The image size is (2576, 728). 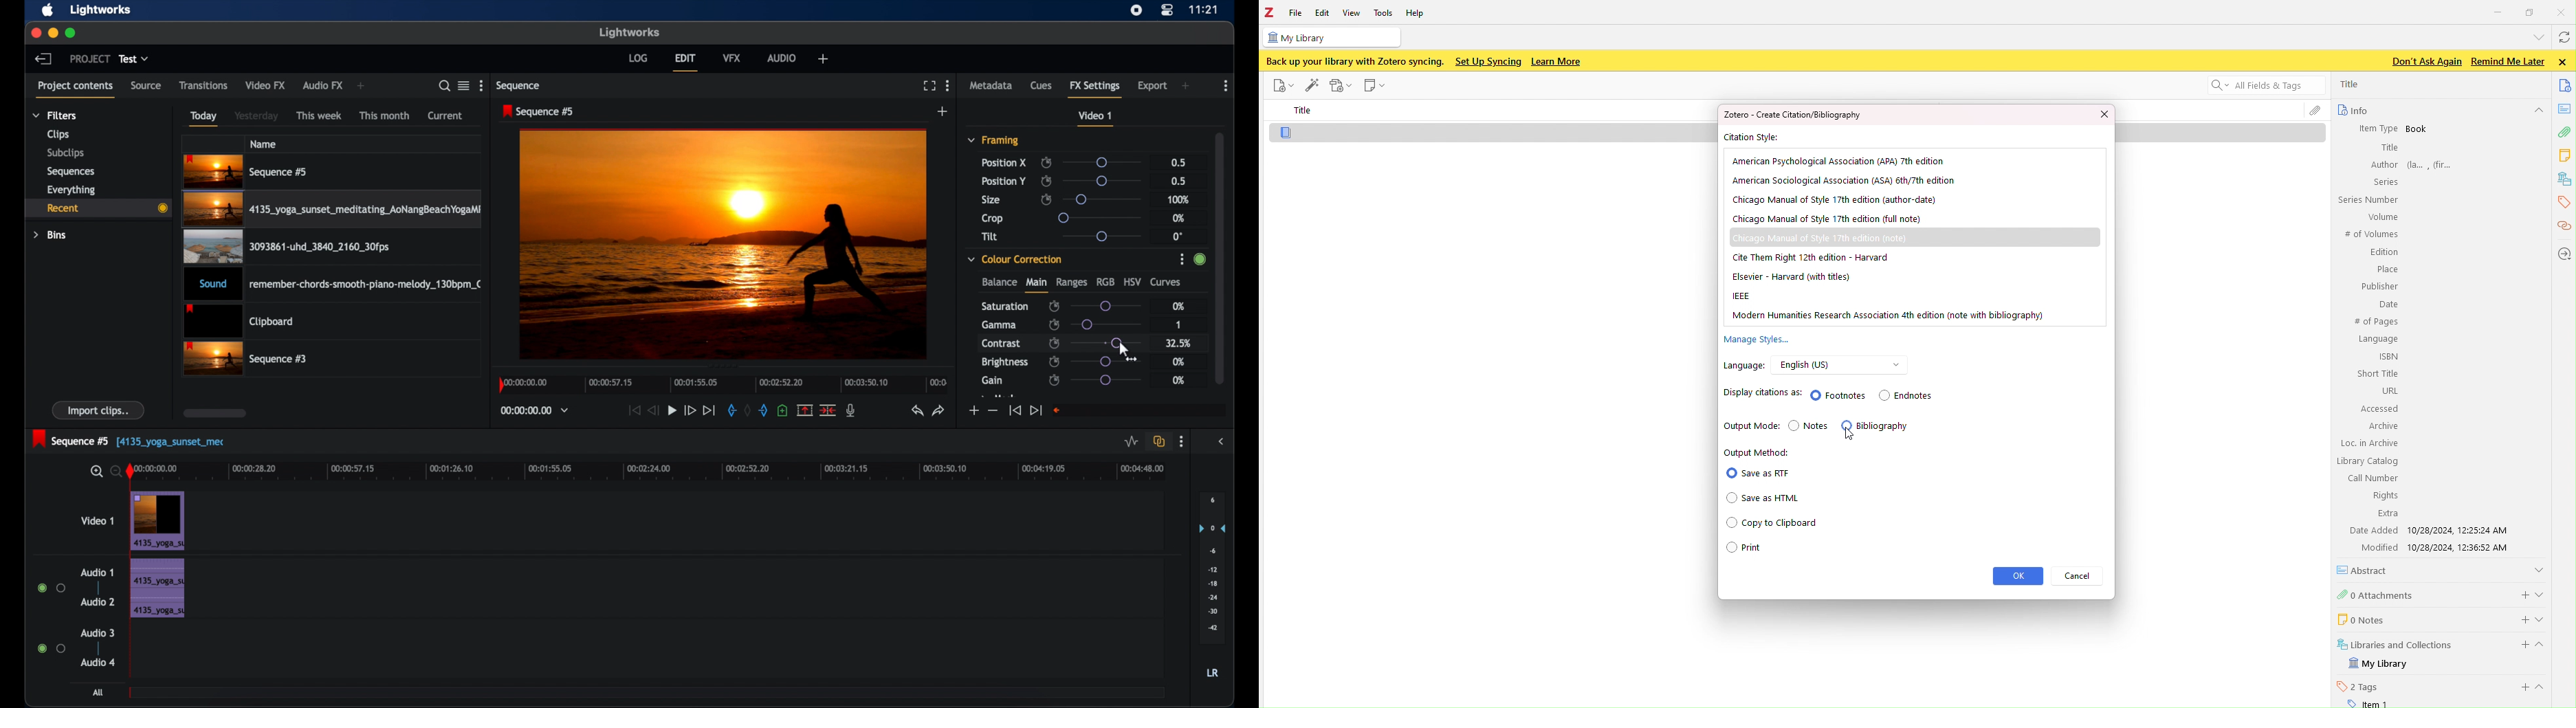 I want to click on fx settings, so click(x=1095, y=87).